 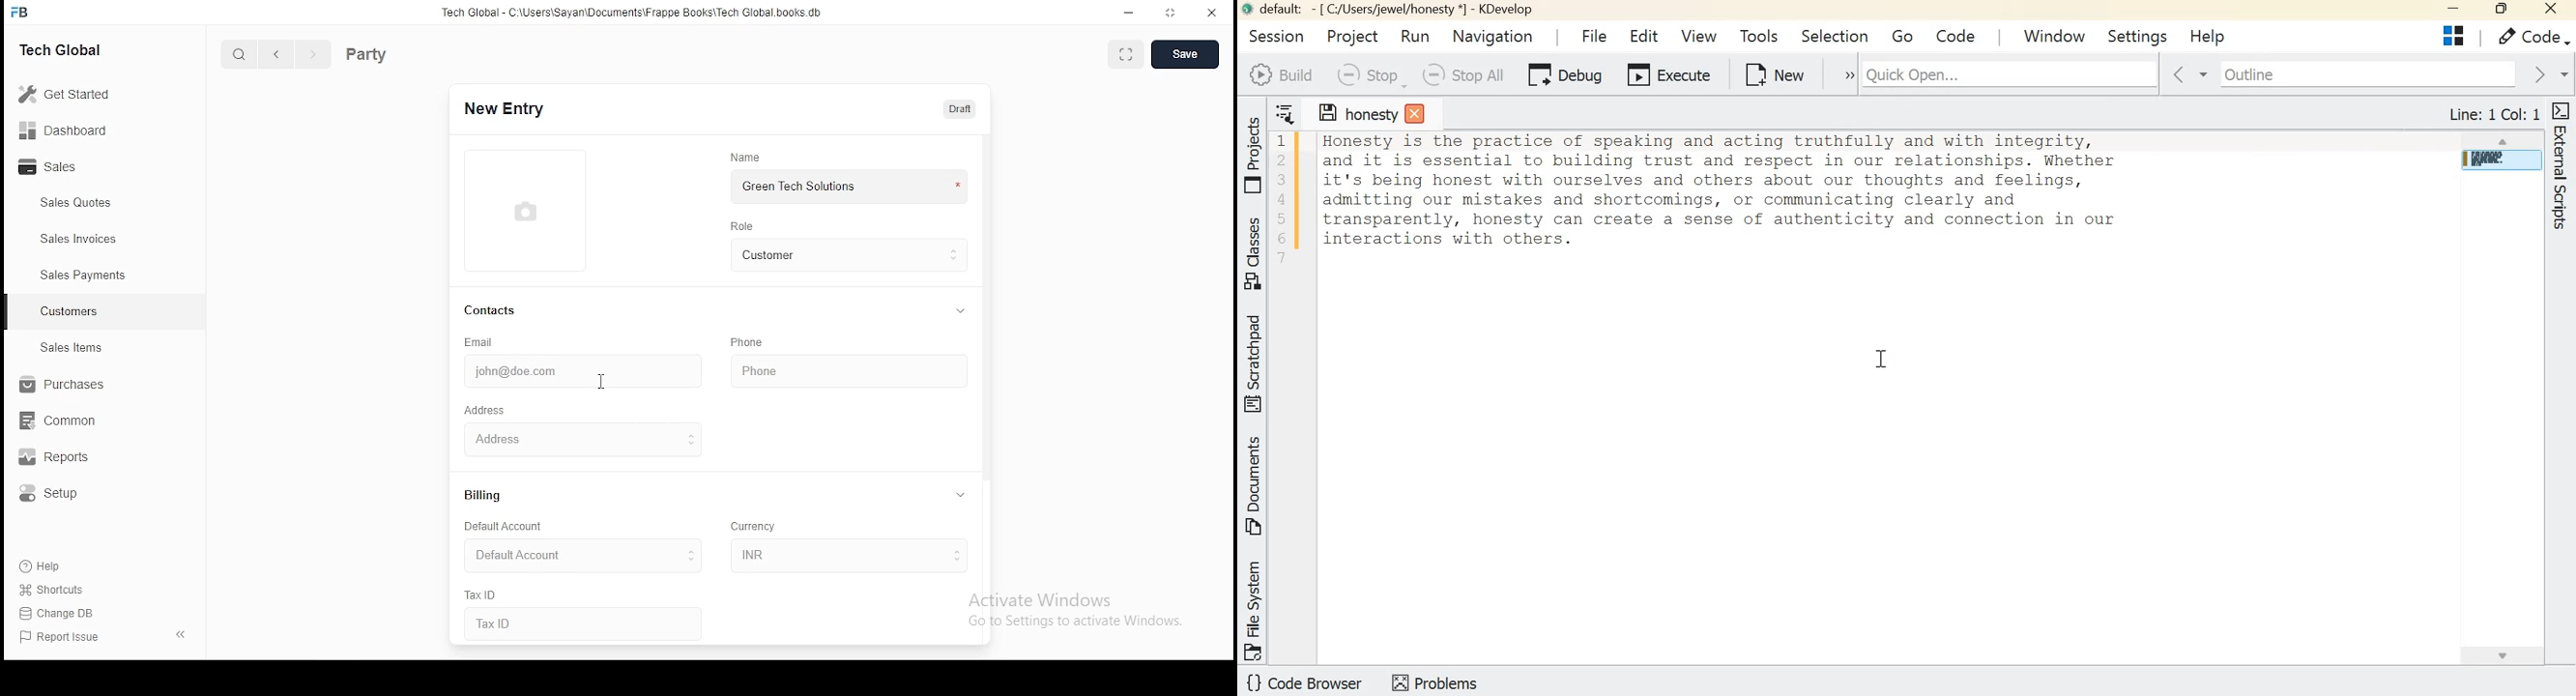 What do you see at coordinates (2356, 74) in the screenshot?
I see `Outline` at bounding box center [2356, 74].